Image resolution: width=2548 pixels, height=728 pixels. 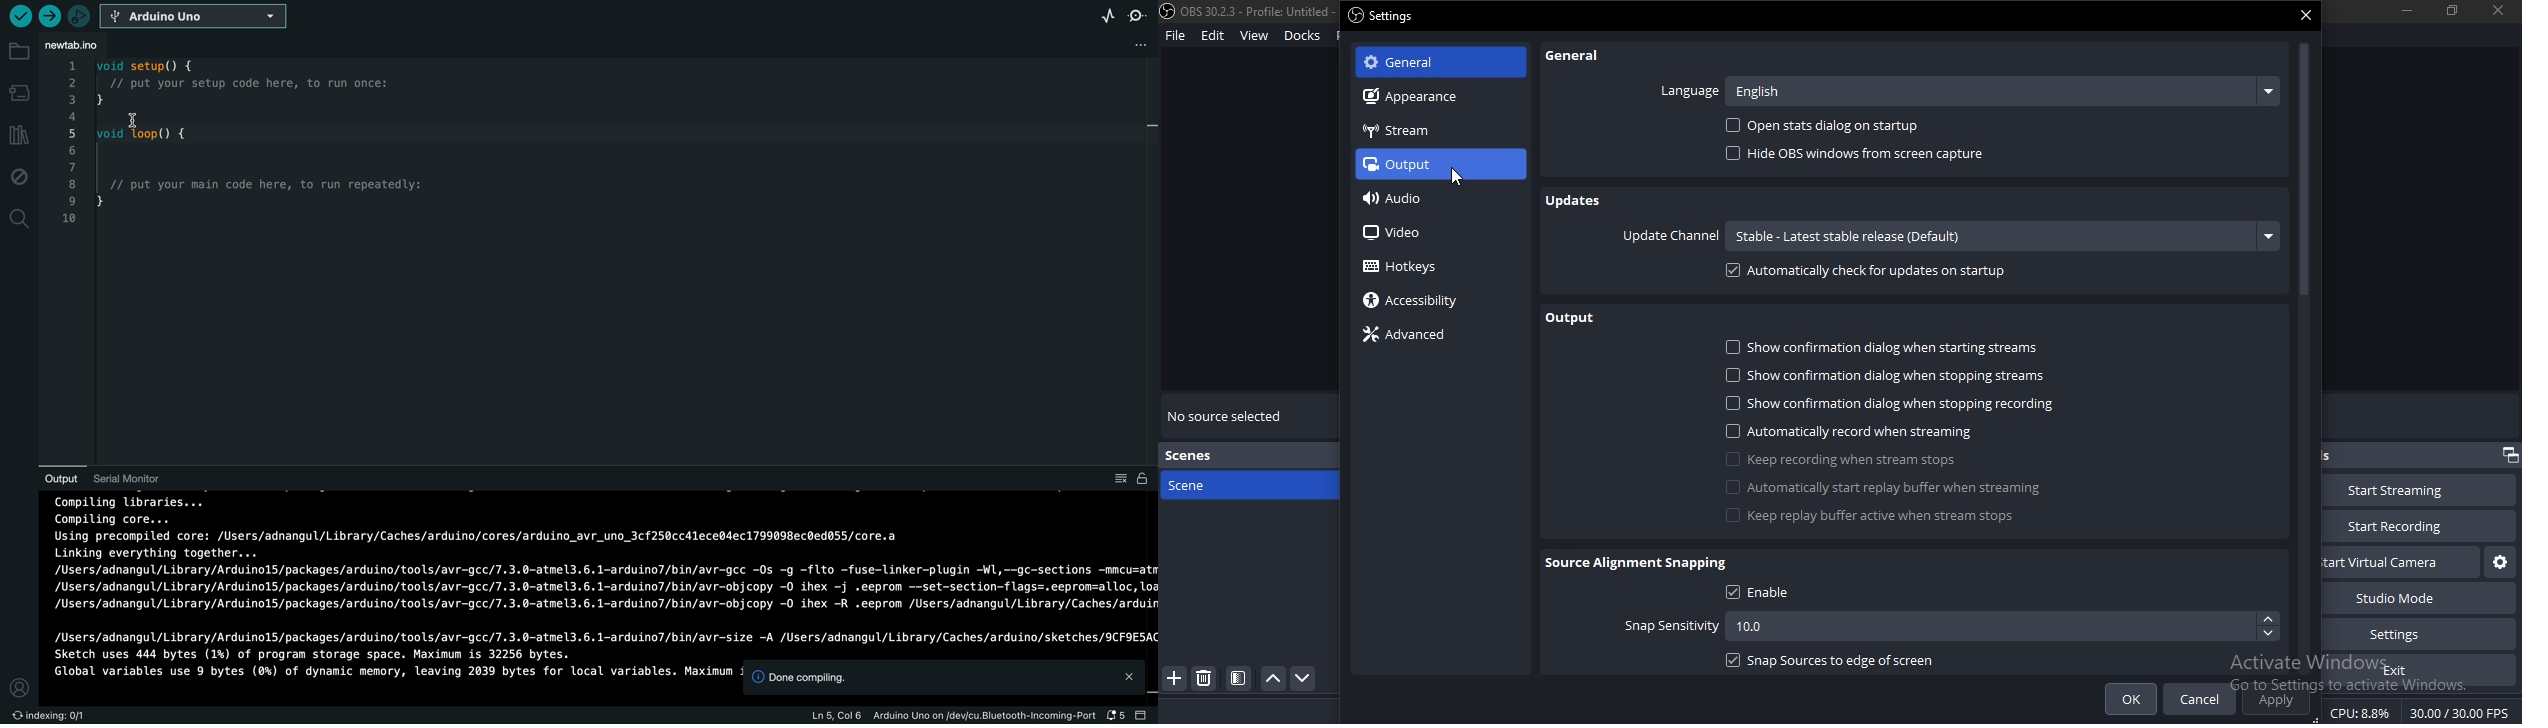 I want to click on enable, so click(x=1769, y=595).